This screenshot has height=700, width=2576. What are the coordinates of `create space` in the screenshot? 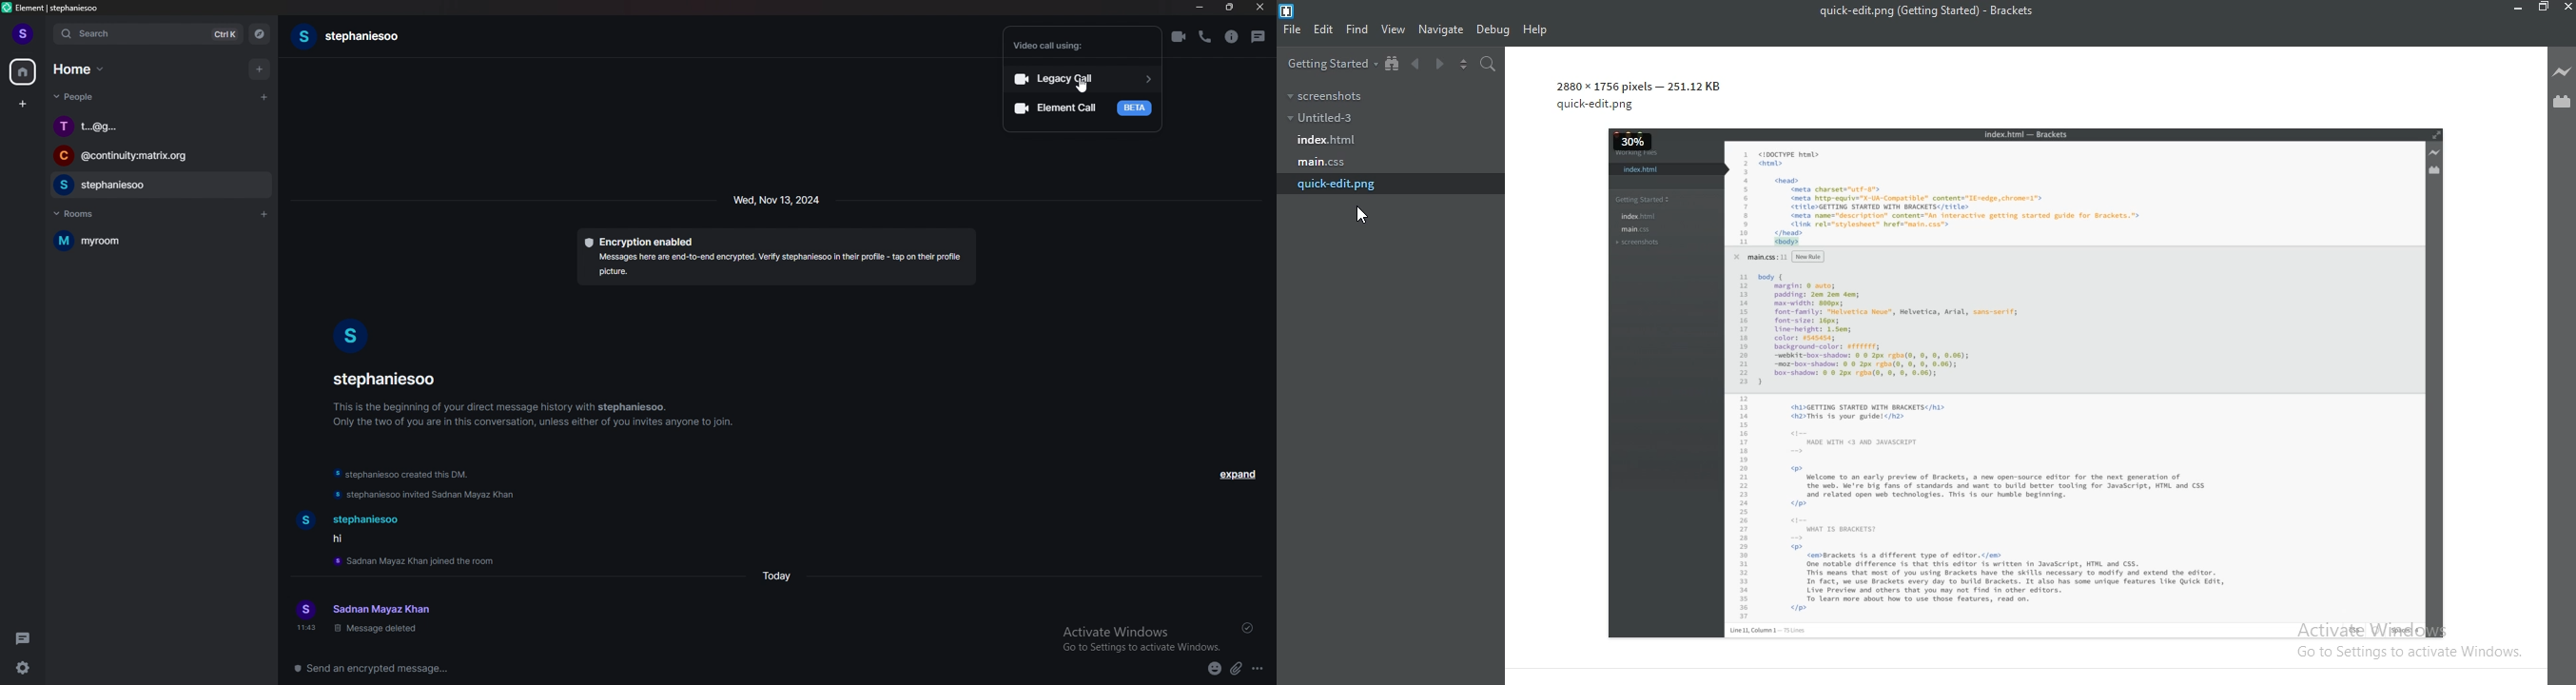 It's located at (22, 104).